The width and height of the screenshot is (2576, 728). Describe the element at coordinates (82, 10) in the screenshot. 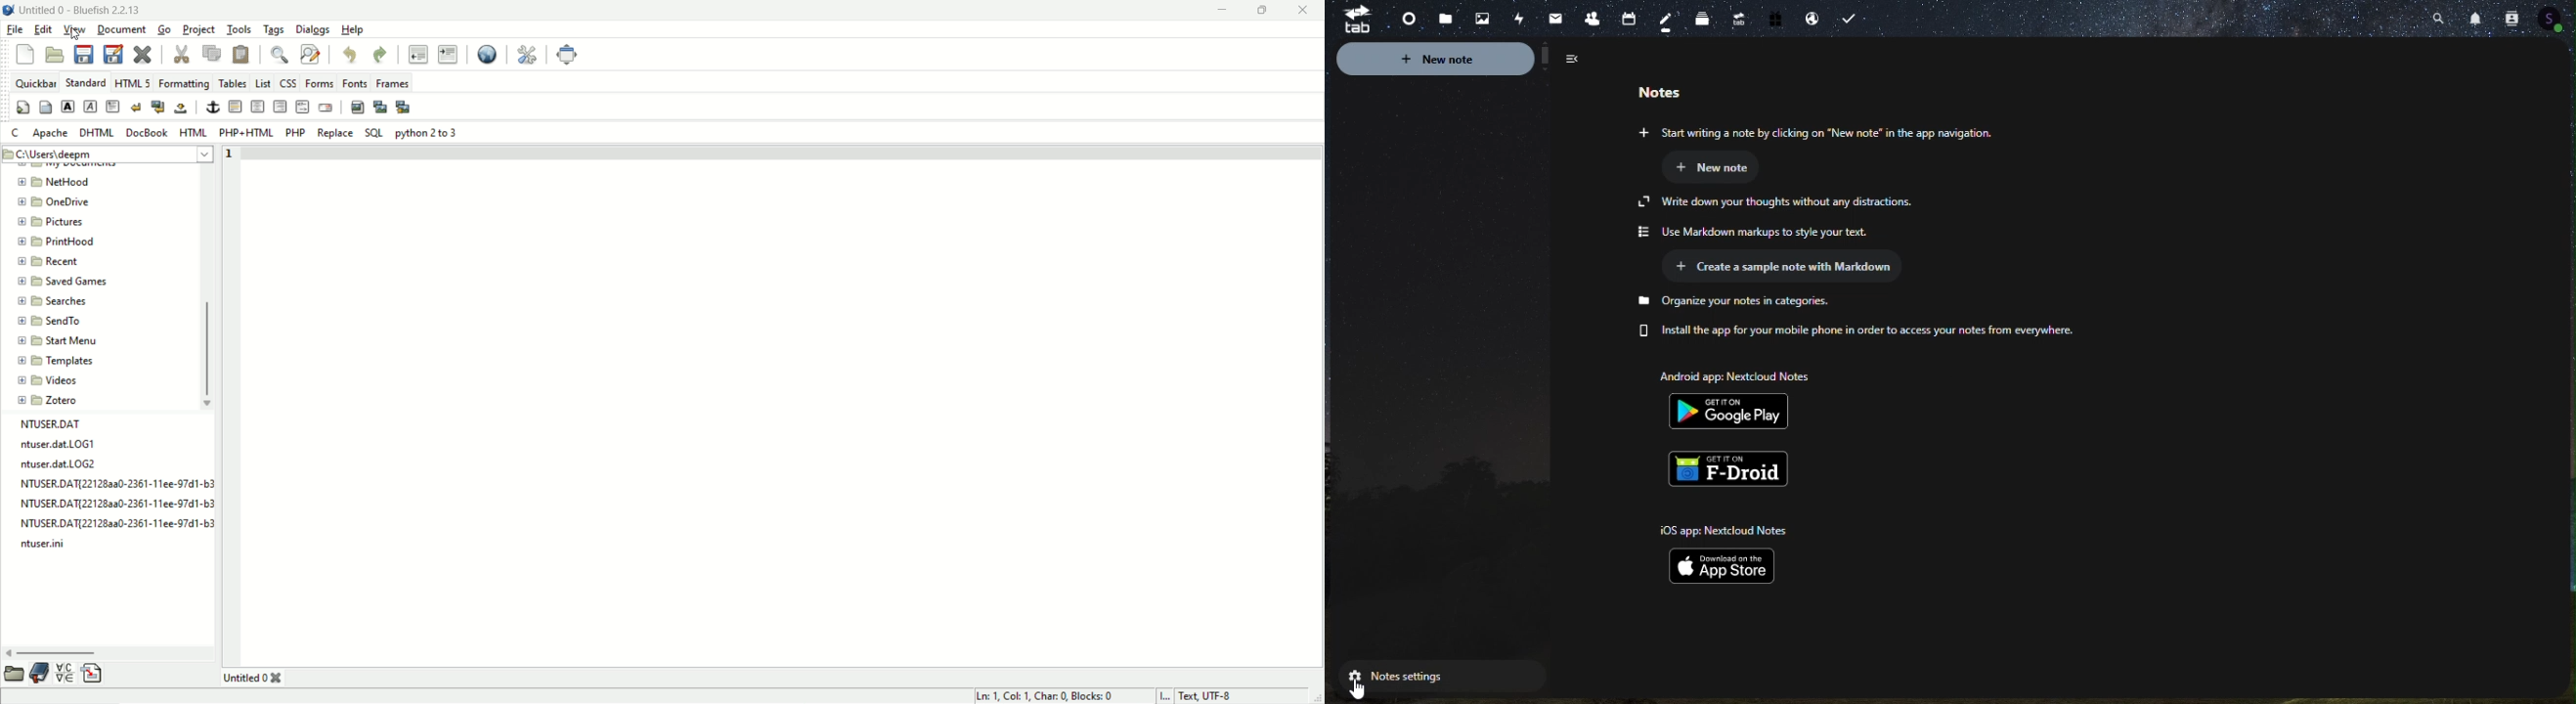

I see `title` at that location.